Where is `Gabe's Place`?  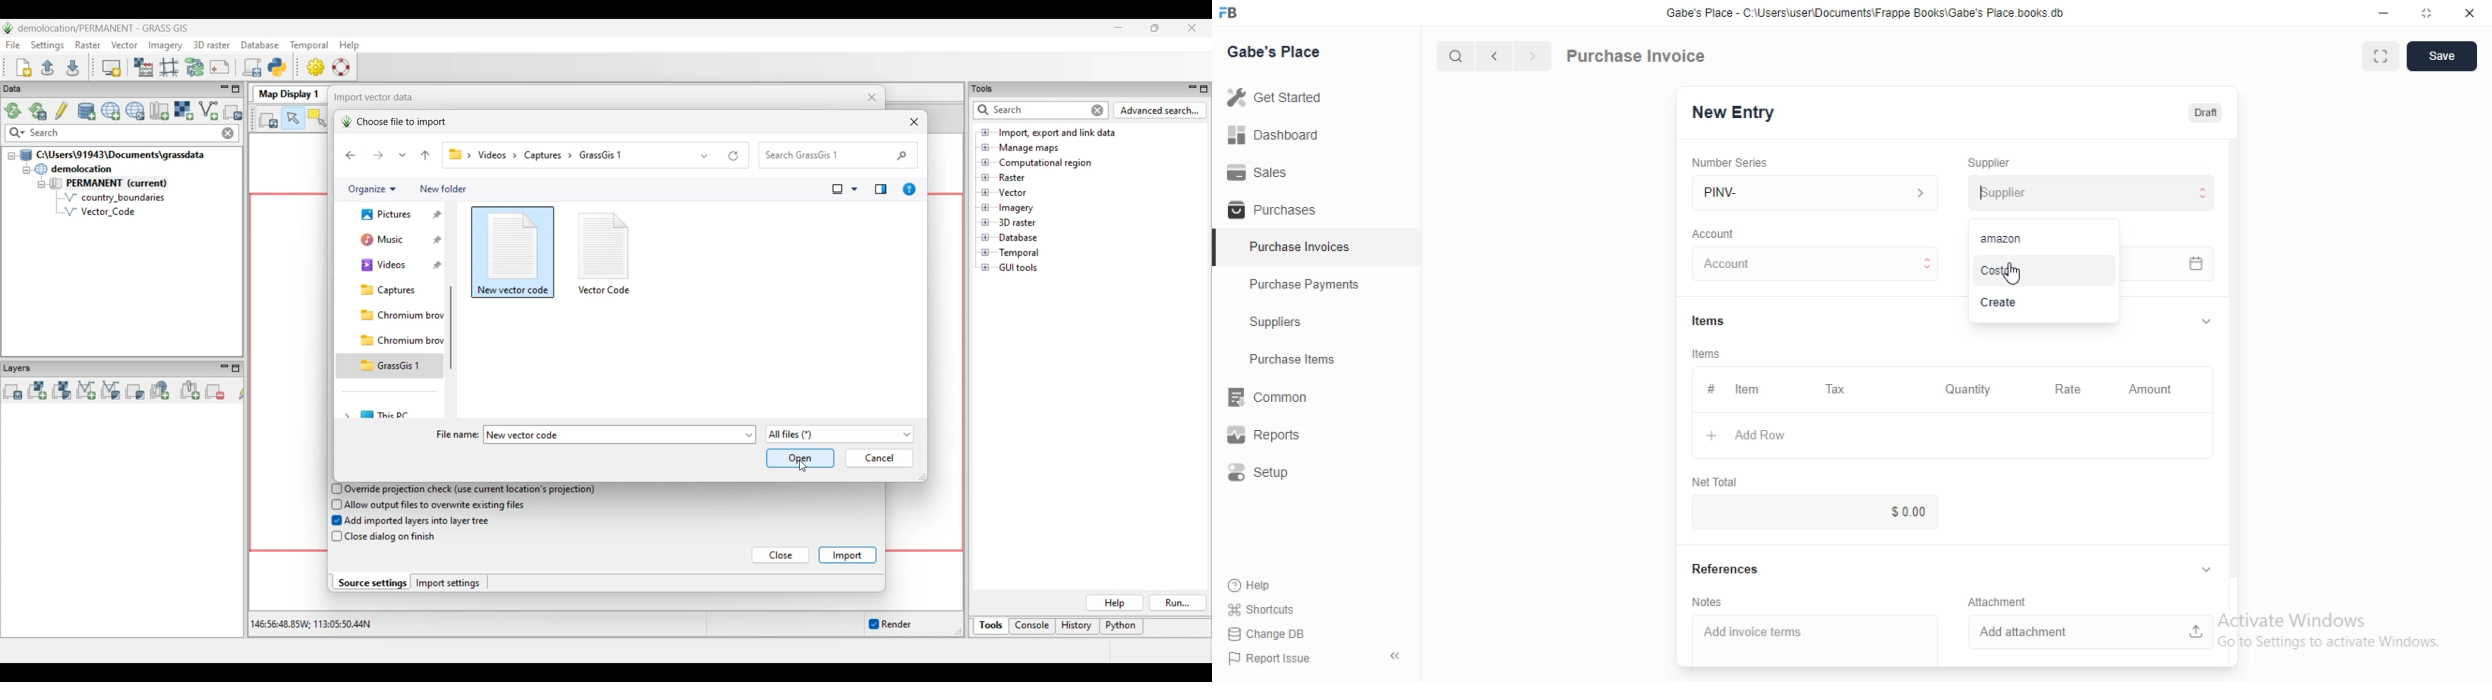
Gabe's Place is located at coordinates (1273, 51).